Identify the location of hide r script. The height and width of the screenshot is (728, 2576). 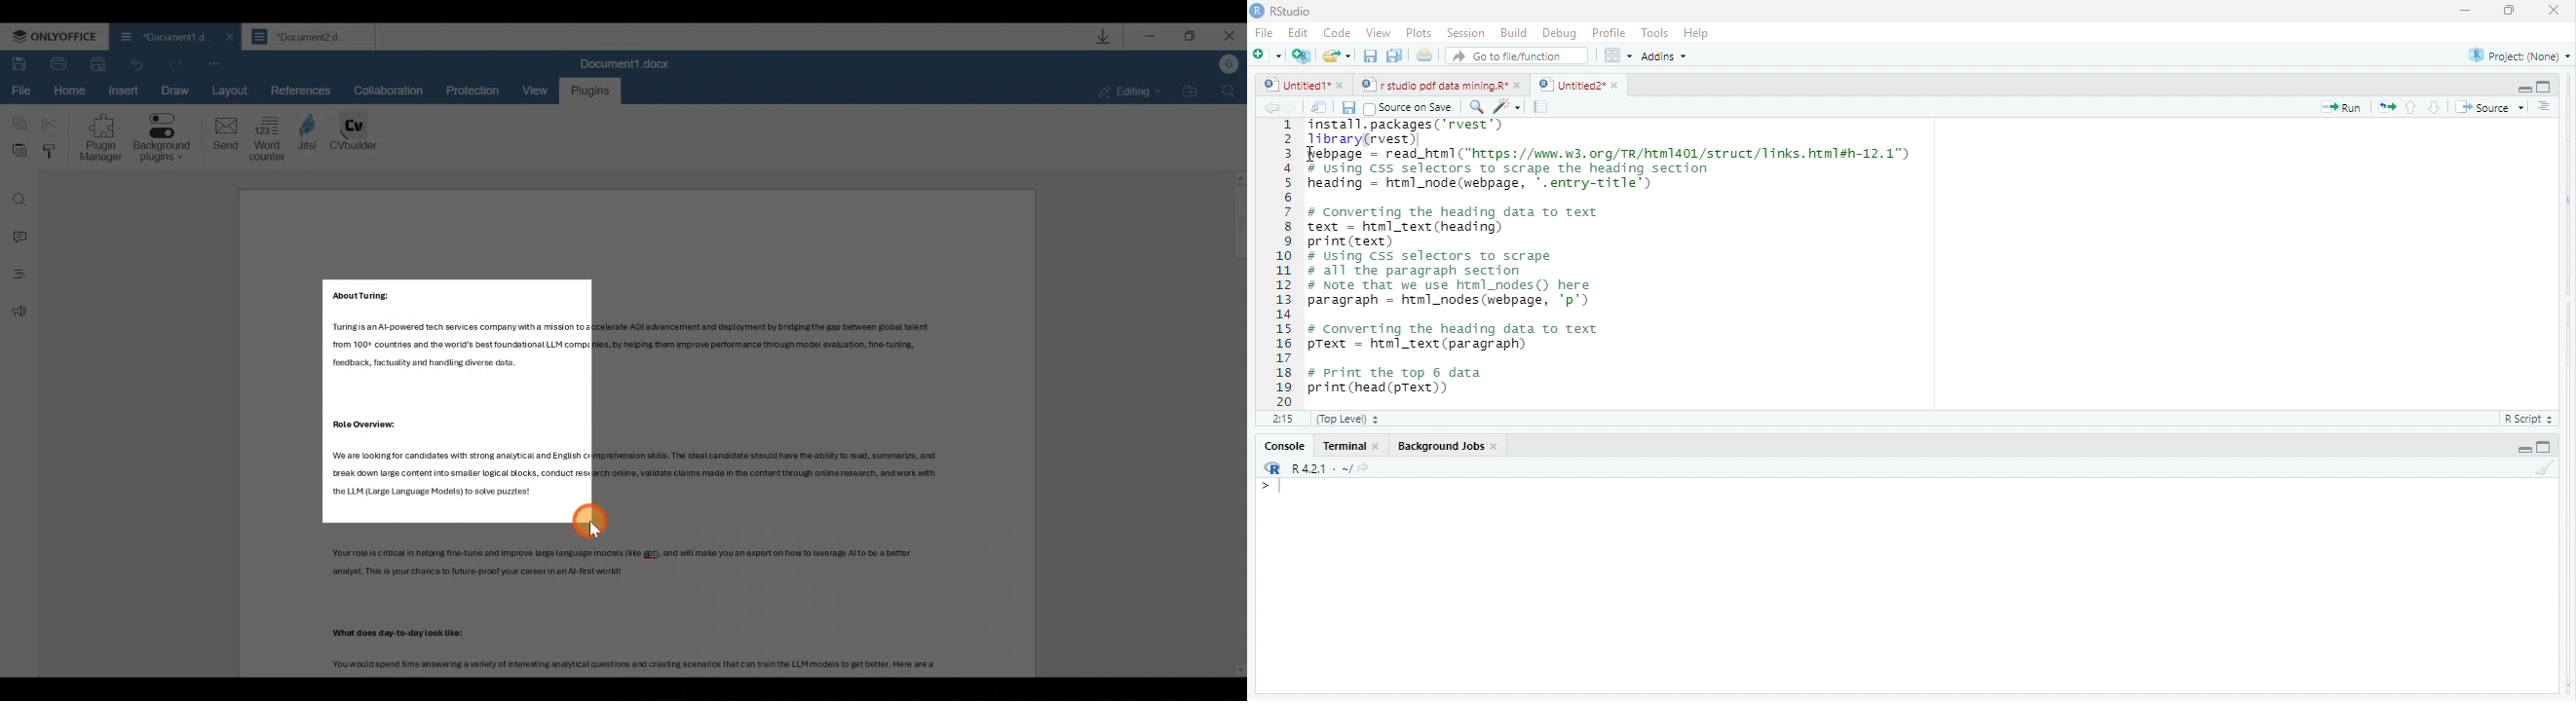
(2523, 449).